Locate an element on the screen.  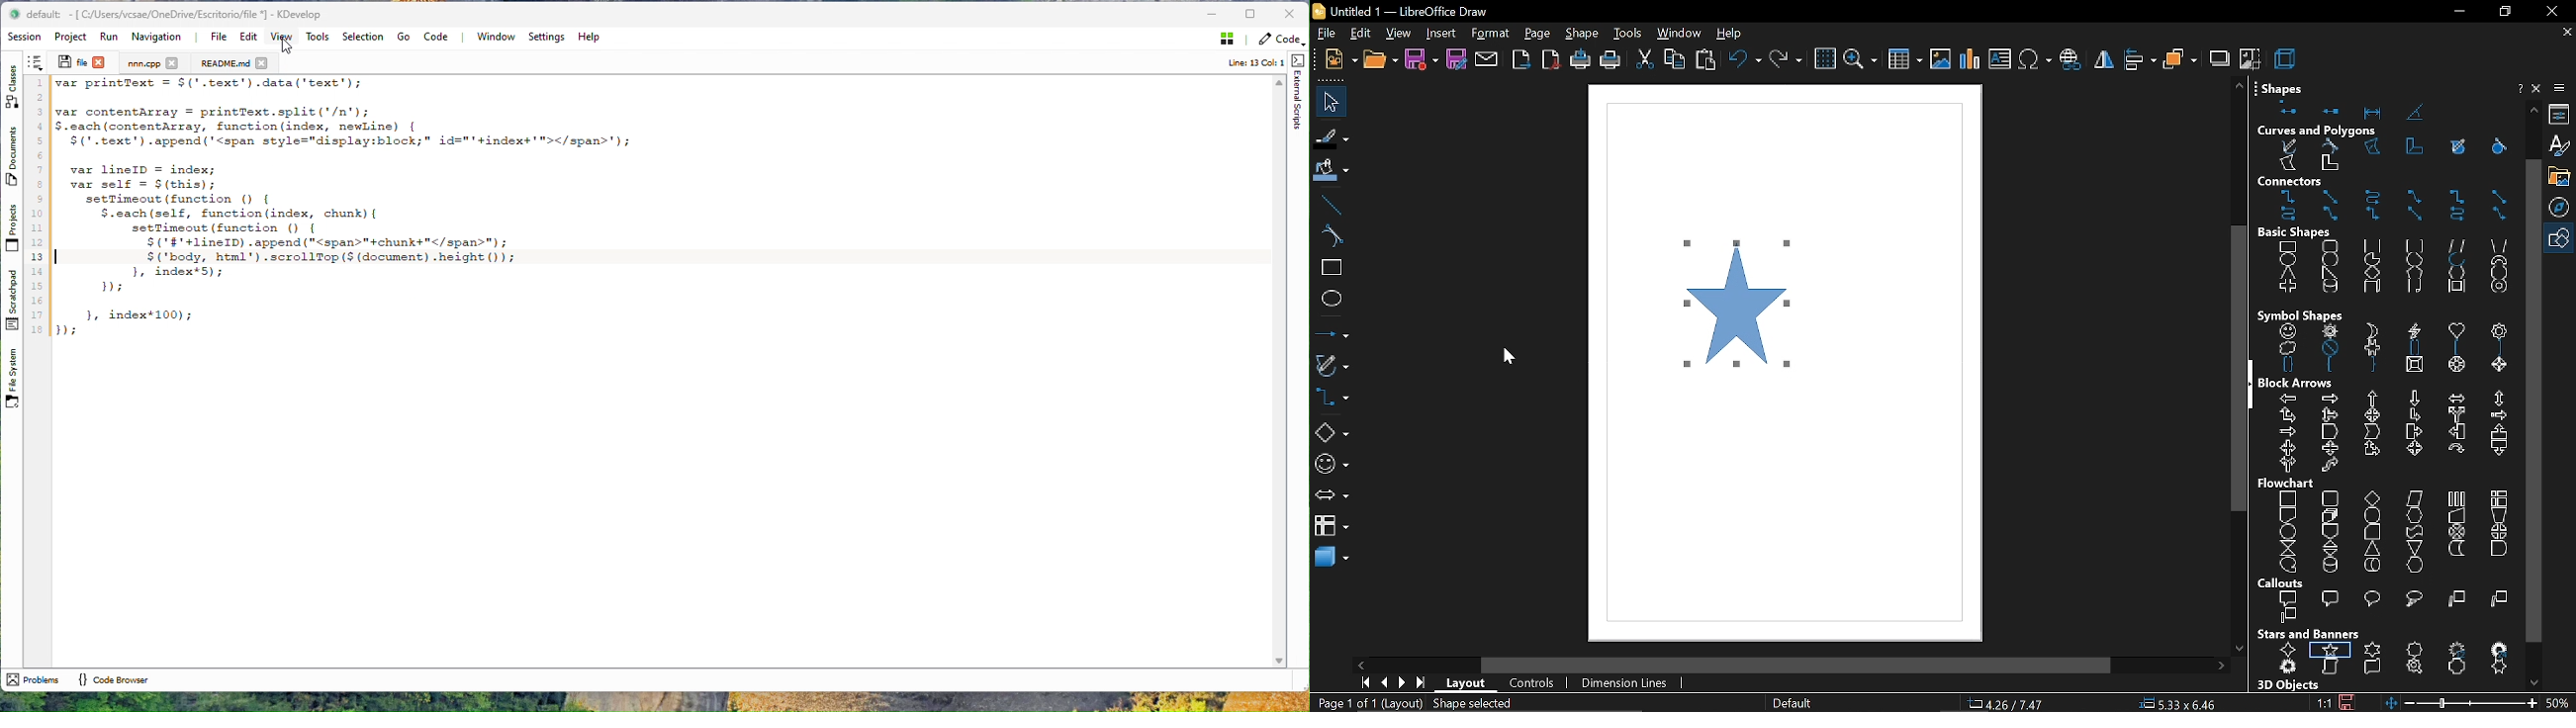
edit is located at coordinates (1359, 34).